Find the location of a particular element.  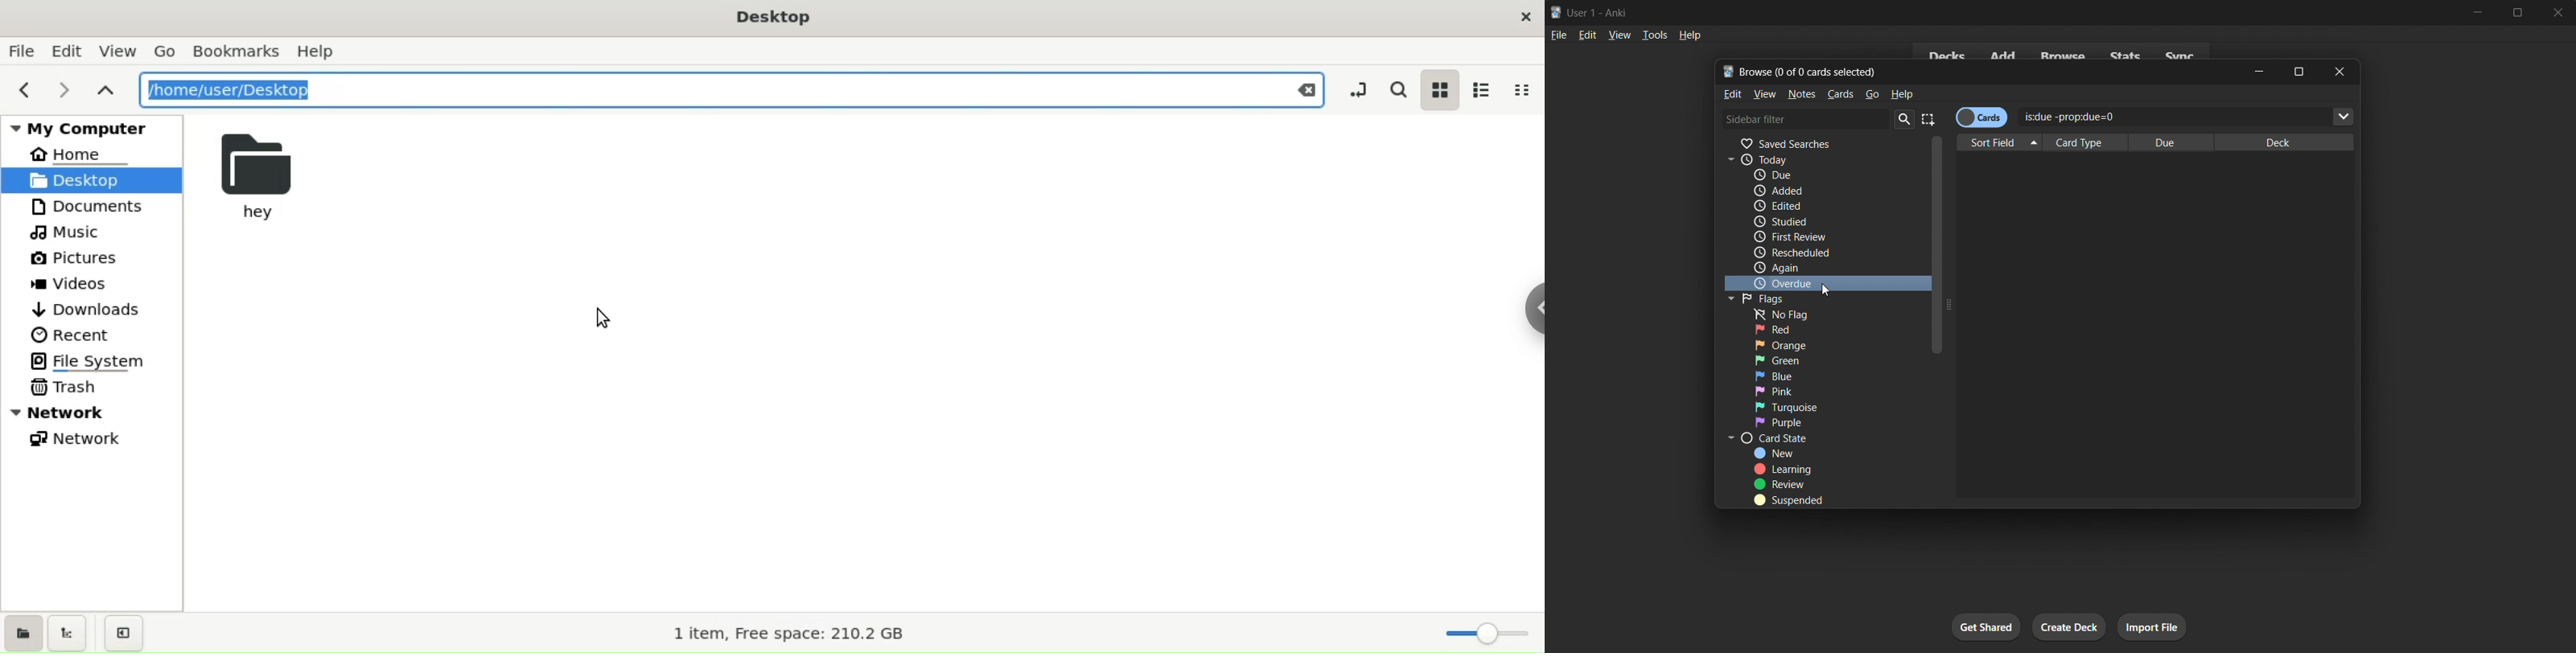

red is located at coordinates (1793, 330).